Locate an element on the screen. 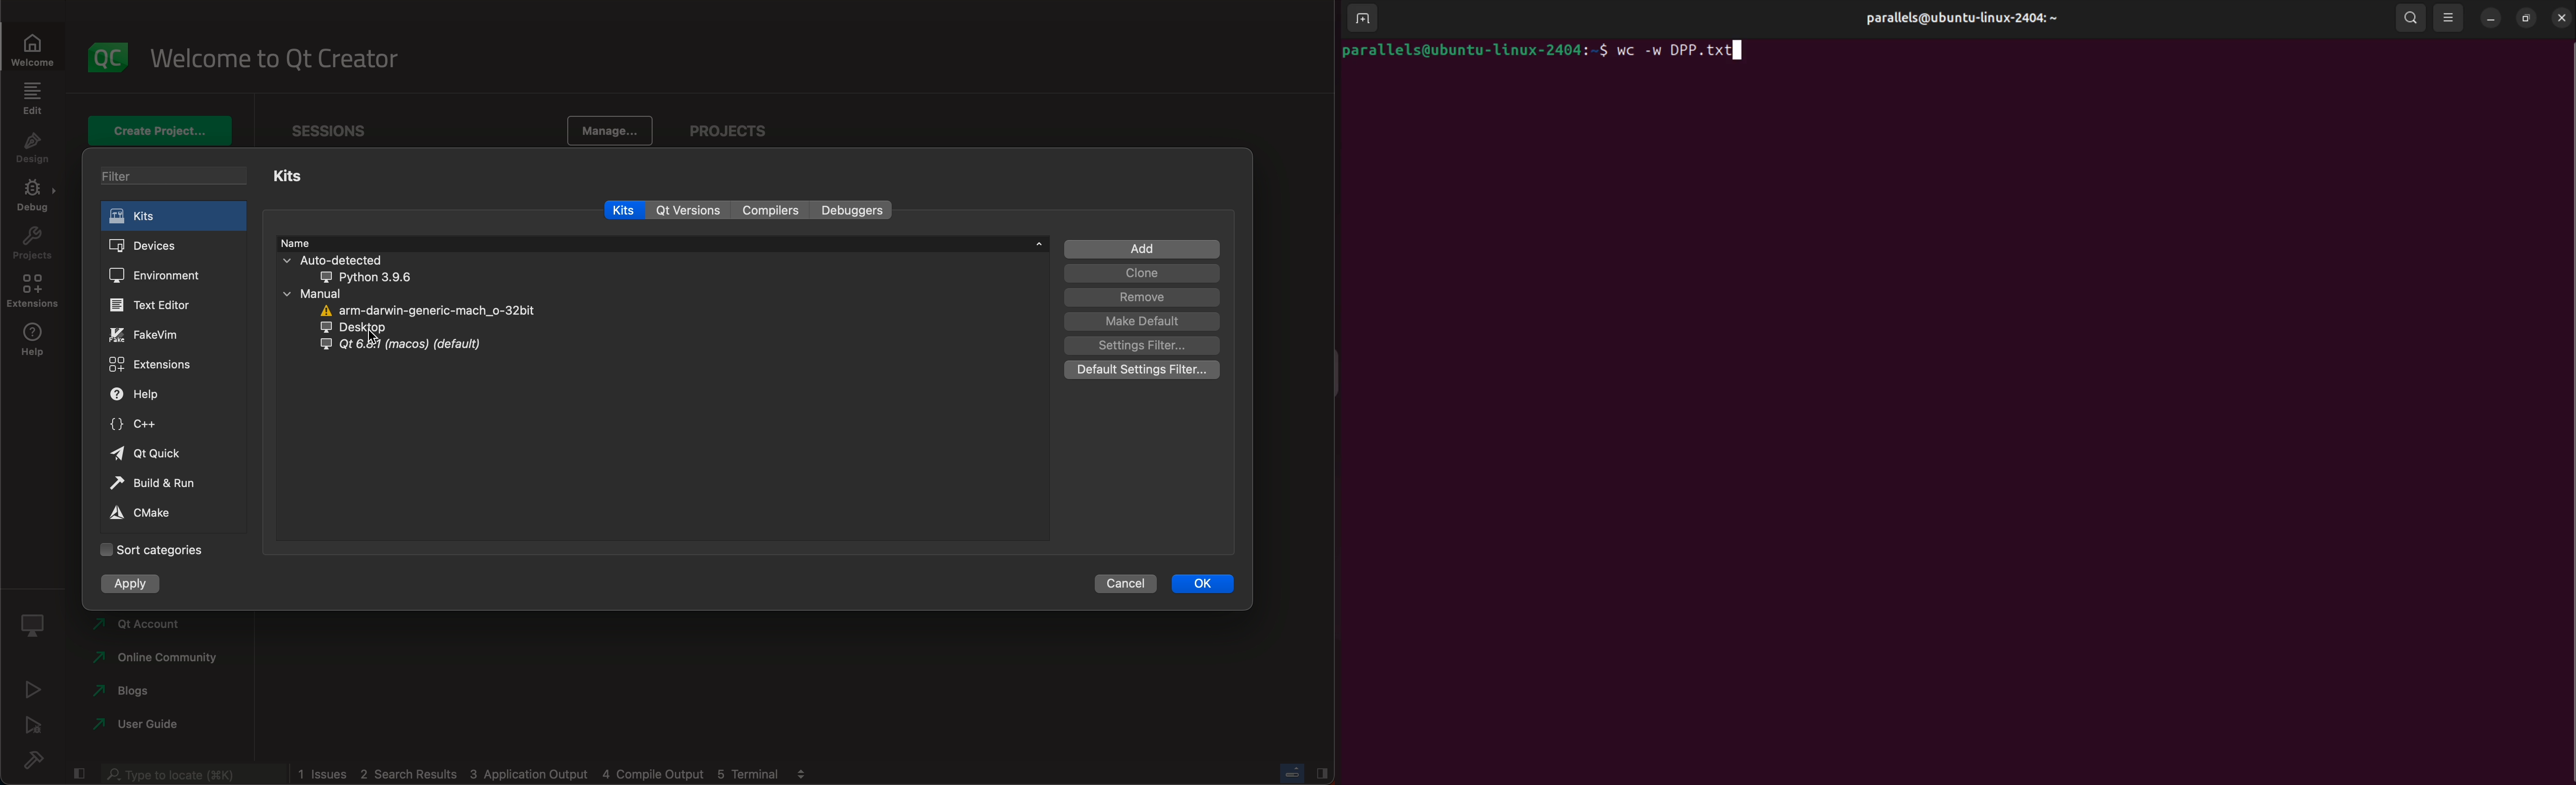 Image resolution: width=2576 pixels, height=812 pixels. search bar is located at coordinates (2412, 19).